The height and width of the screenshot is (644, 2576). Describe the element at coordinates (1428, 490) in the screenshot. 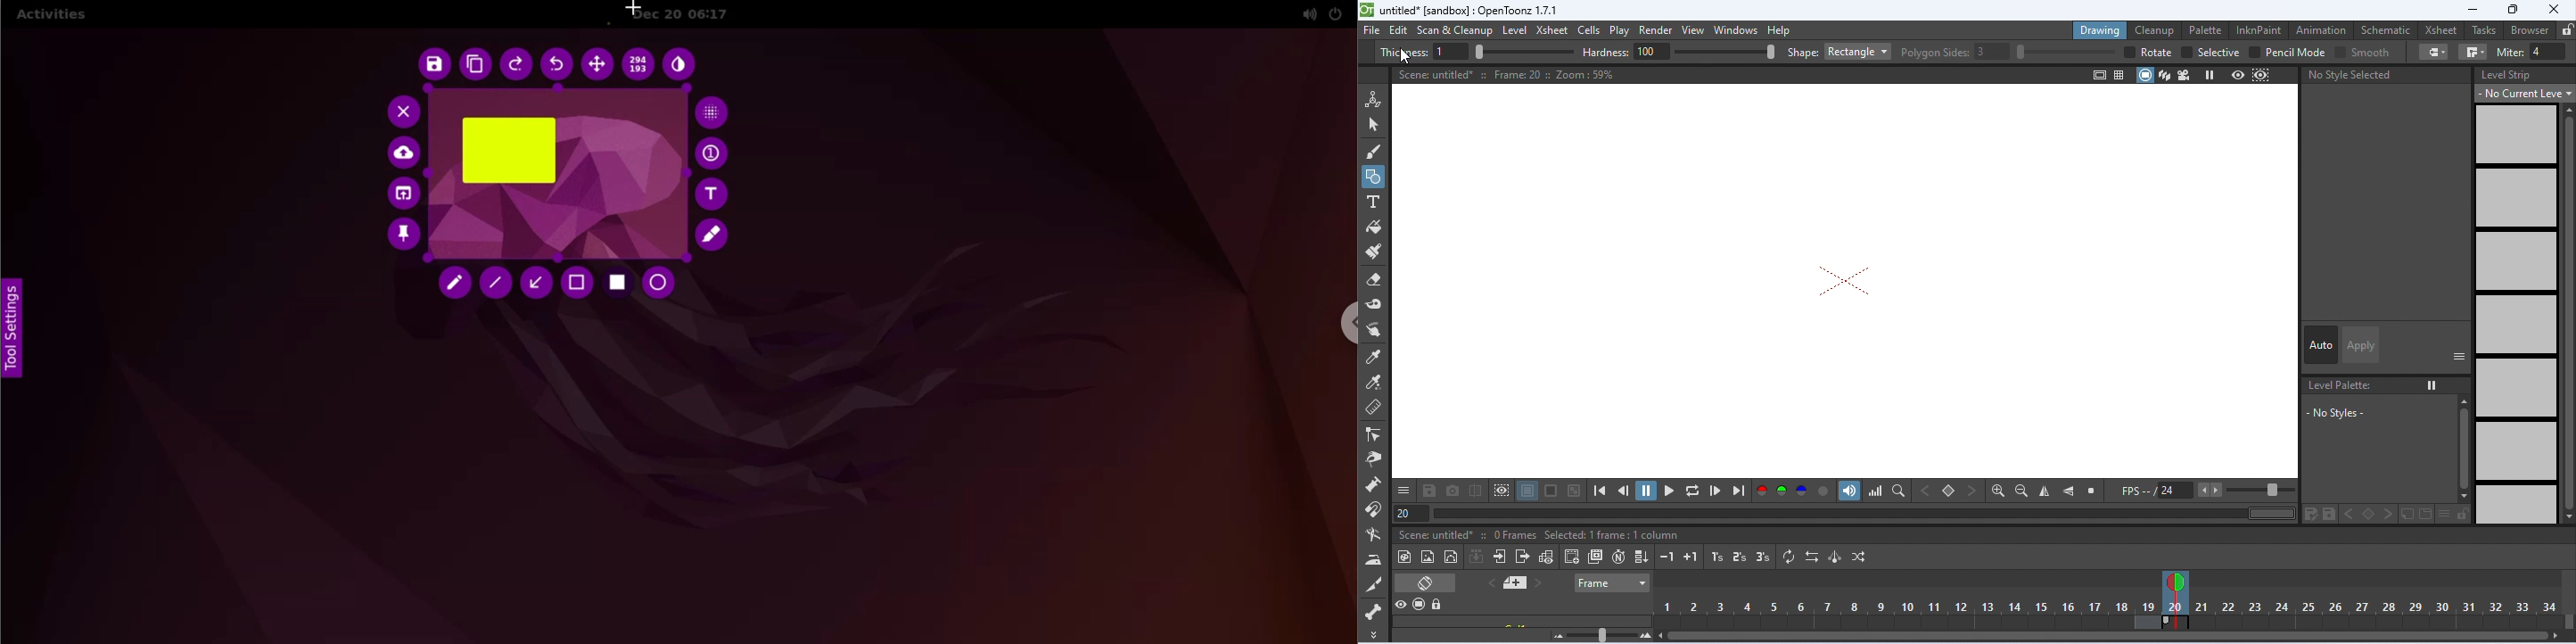

I see `save images` at that location.